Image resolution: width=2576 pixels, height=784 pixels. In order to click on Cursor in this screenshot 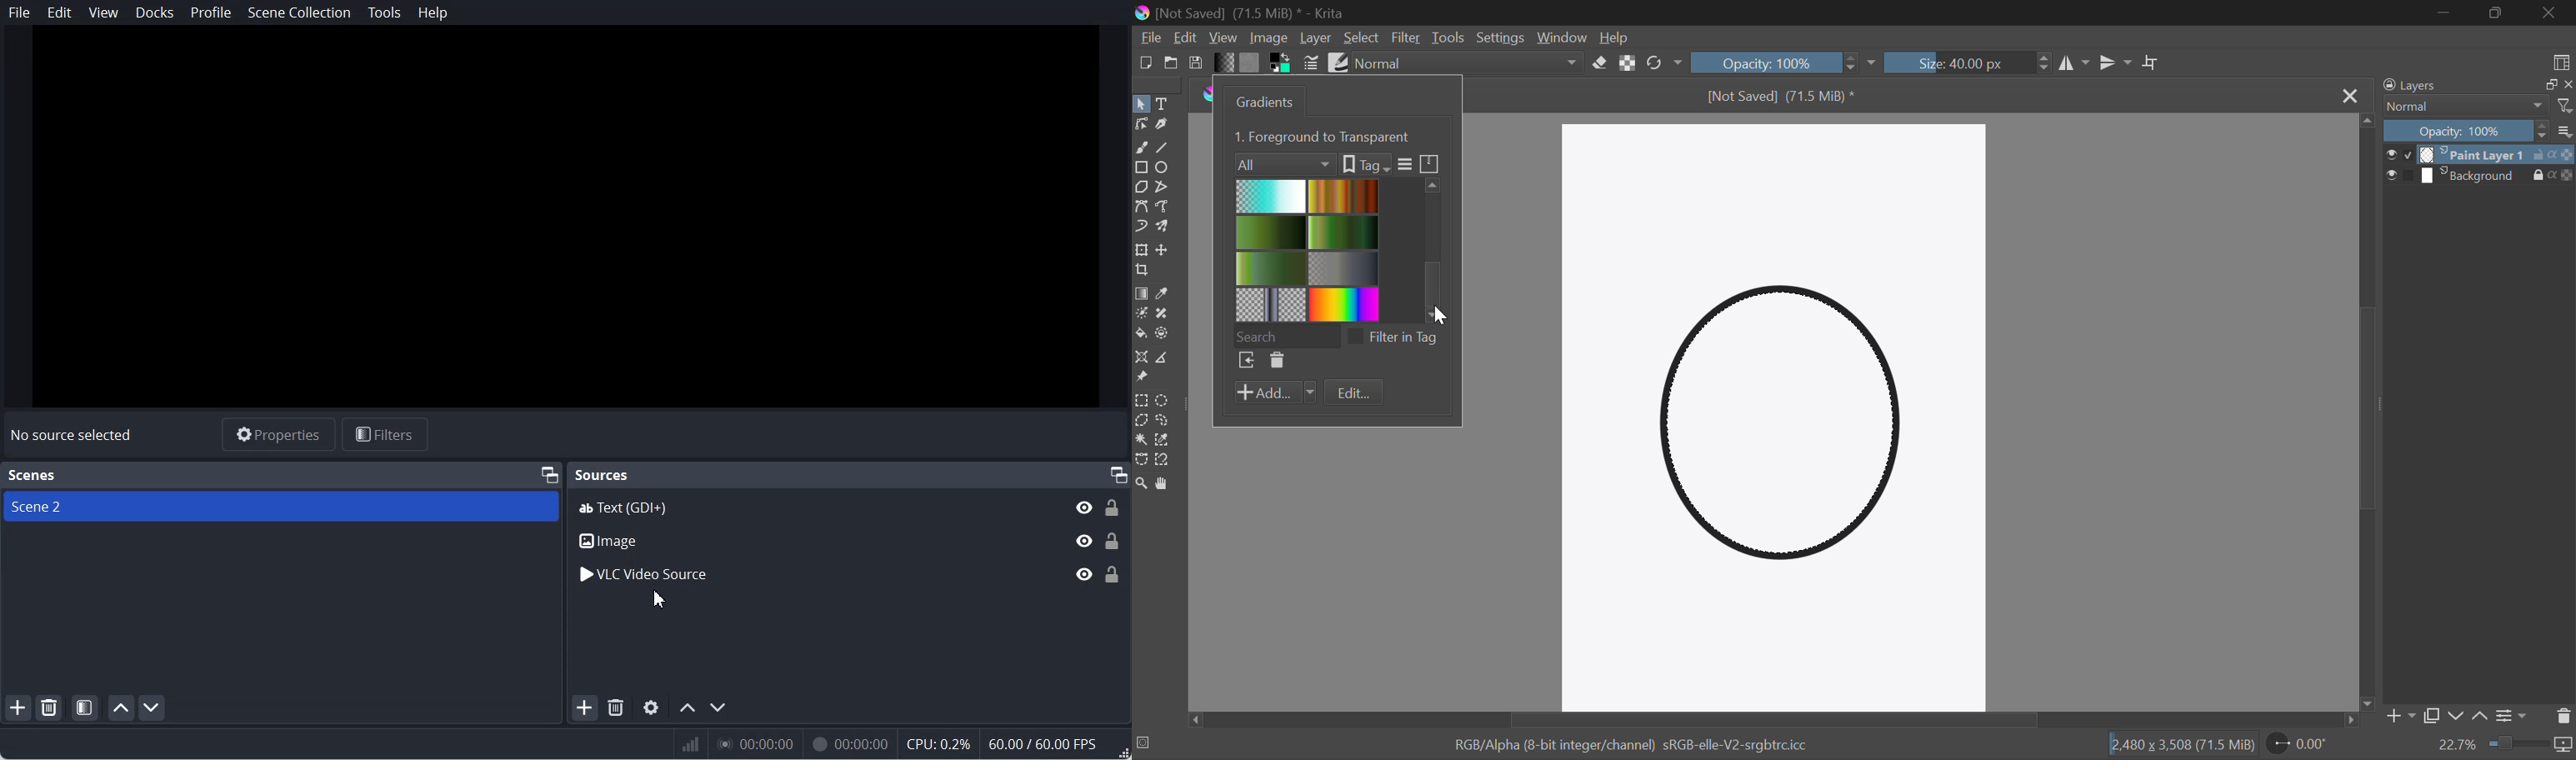, I will do `click(660, 600)`.